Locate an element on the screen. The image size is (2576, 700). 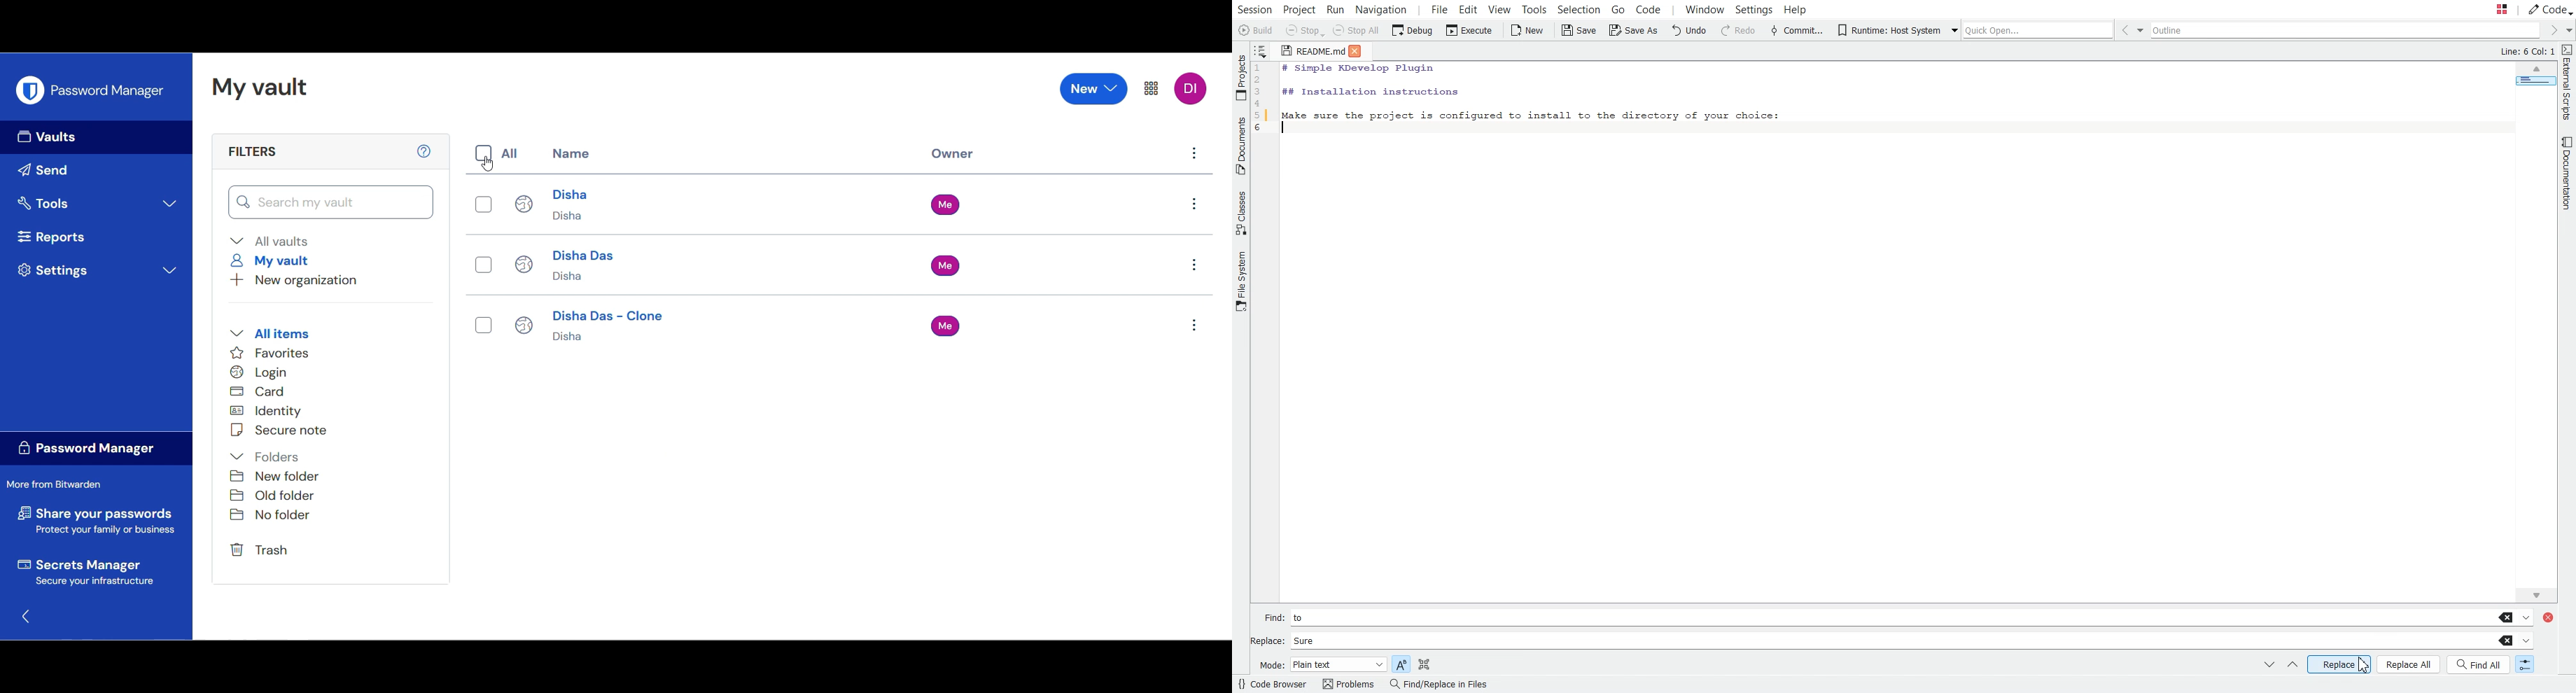
Software logo is located at coordinates (30, 89).